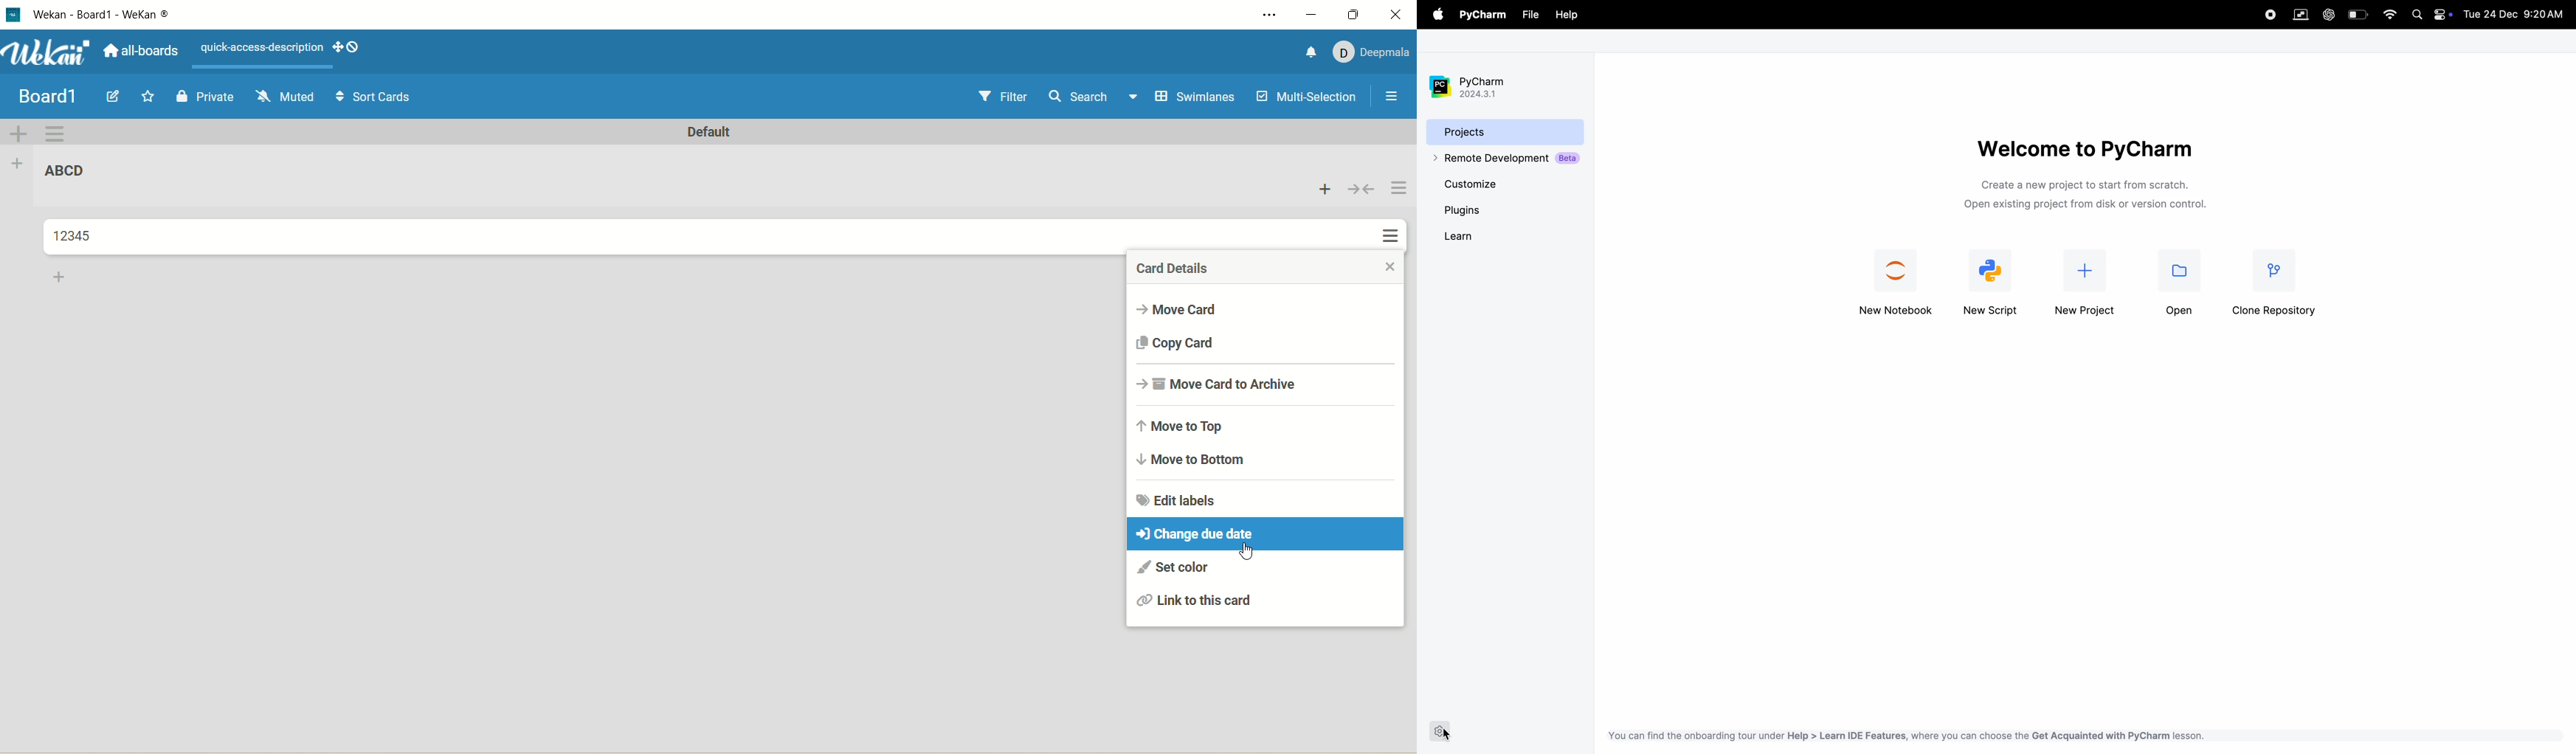 The height and width of the screenshot is (756, 2576). What do you see at coordinates (1312, 52) in the screenshot?
I see `notification` at bounding box center [1312, 52].